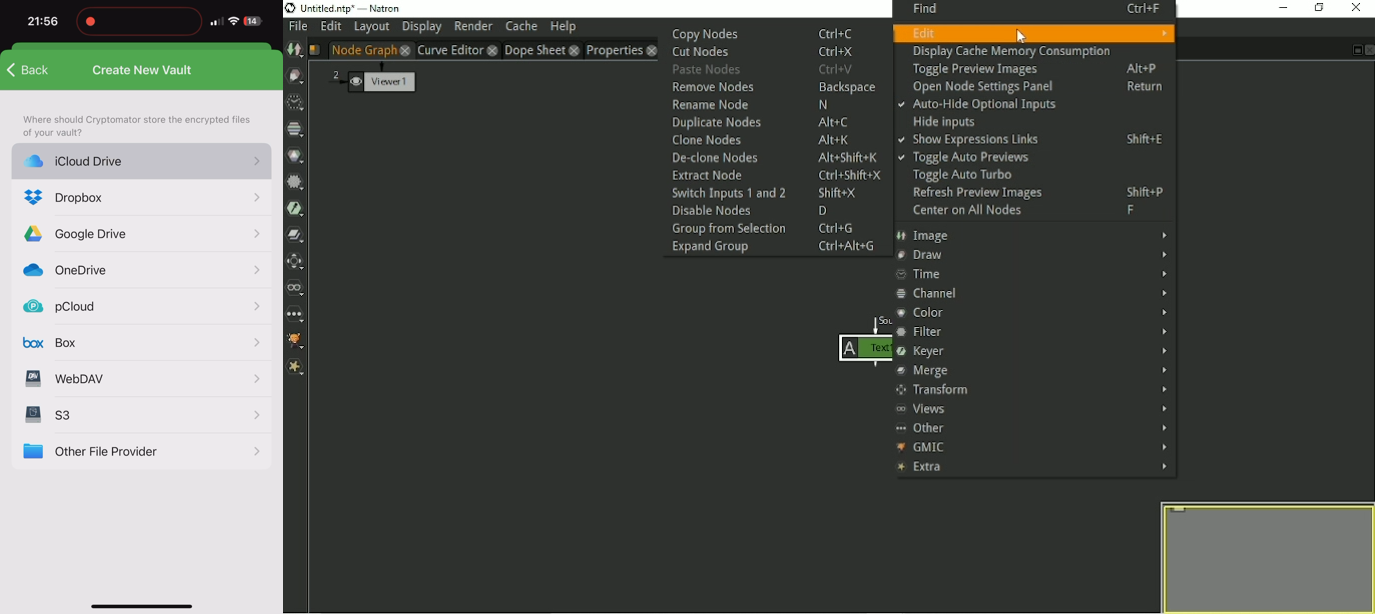 Image resolution: width=1400 pixels, height=616 pixels. Describe the element at coordinates (138, 124) in the screenshot. I see `Where should Cryptomator store the encrypted files of your vault?` at that location.